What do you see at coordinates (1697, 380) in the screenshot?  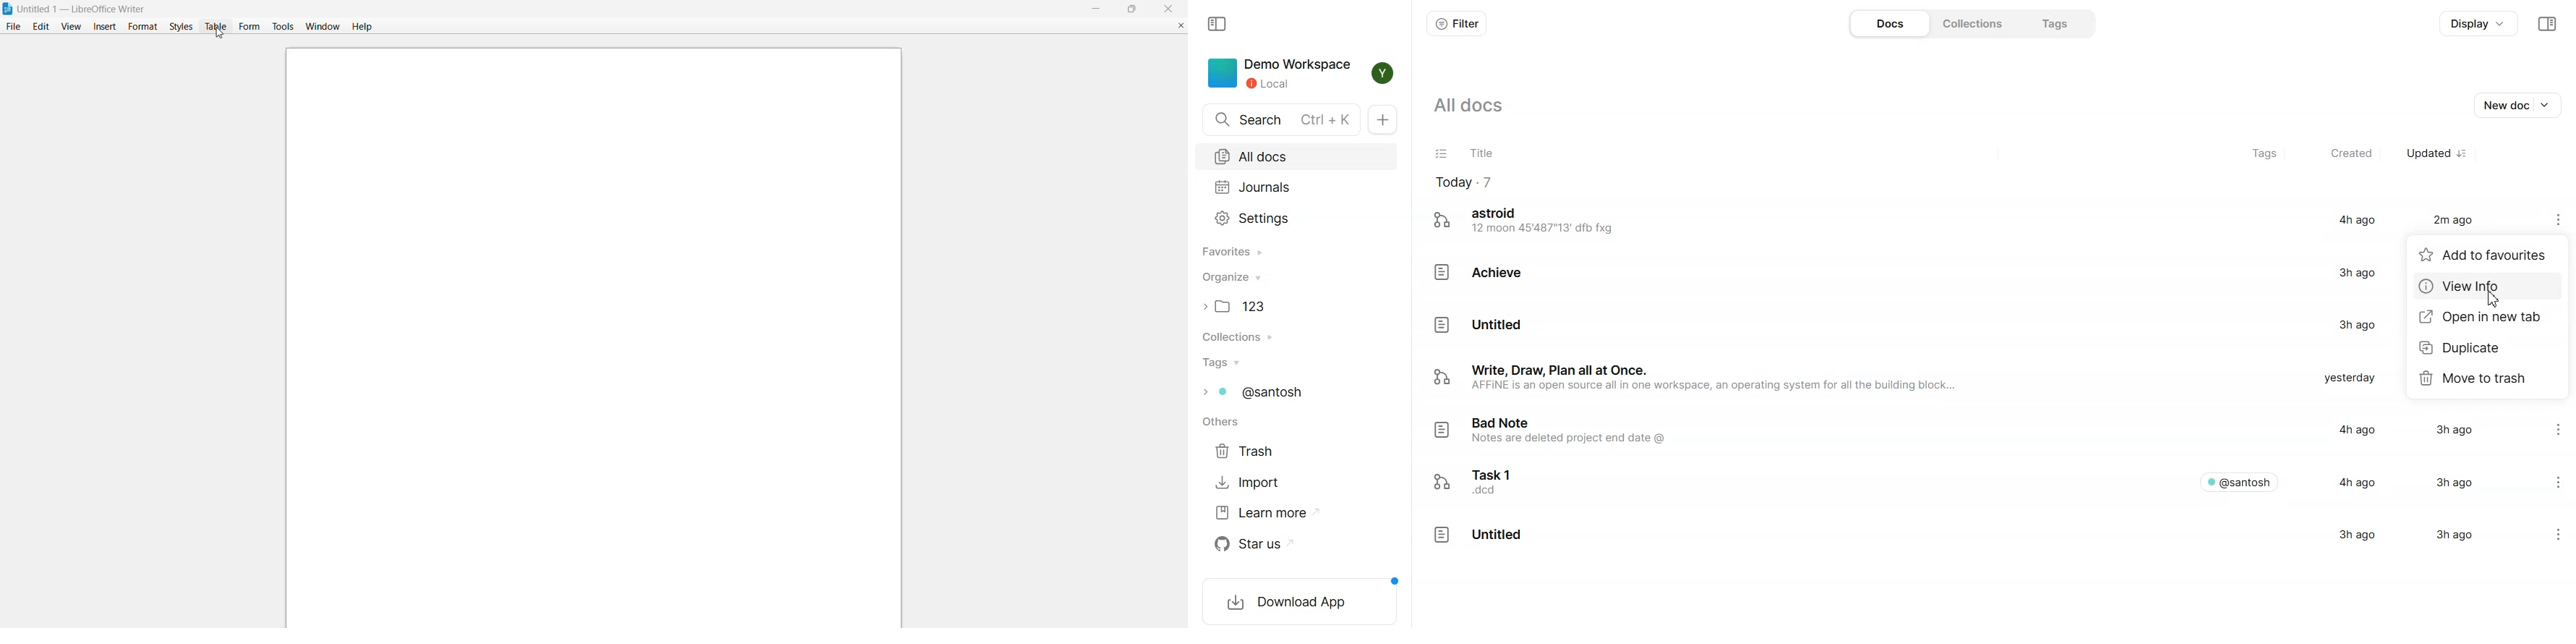 I see `sy Write, Draw, Plan all at Once. AFFINE is an open source all in one workspace, an operating system for all the building block.` at bounding box center [1697, 380].